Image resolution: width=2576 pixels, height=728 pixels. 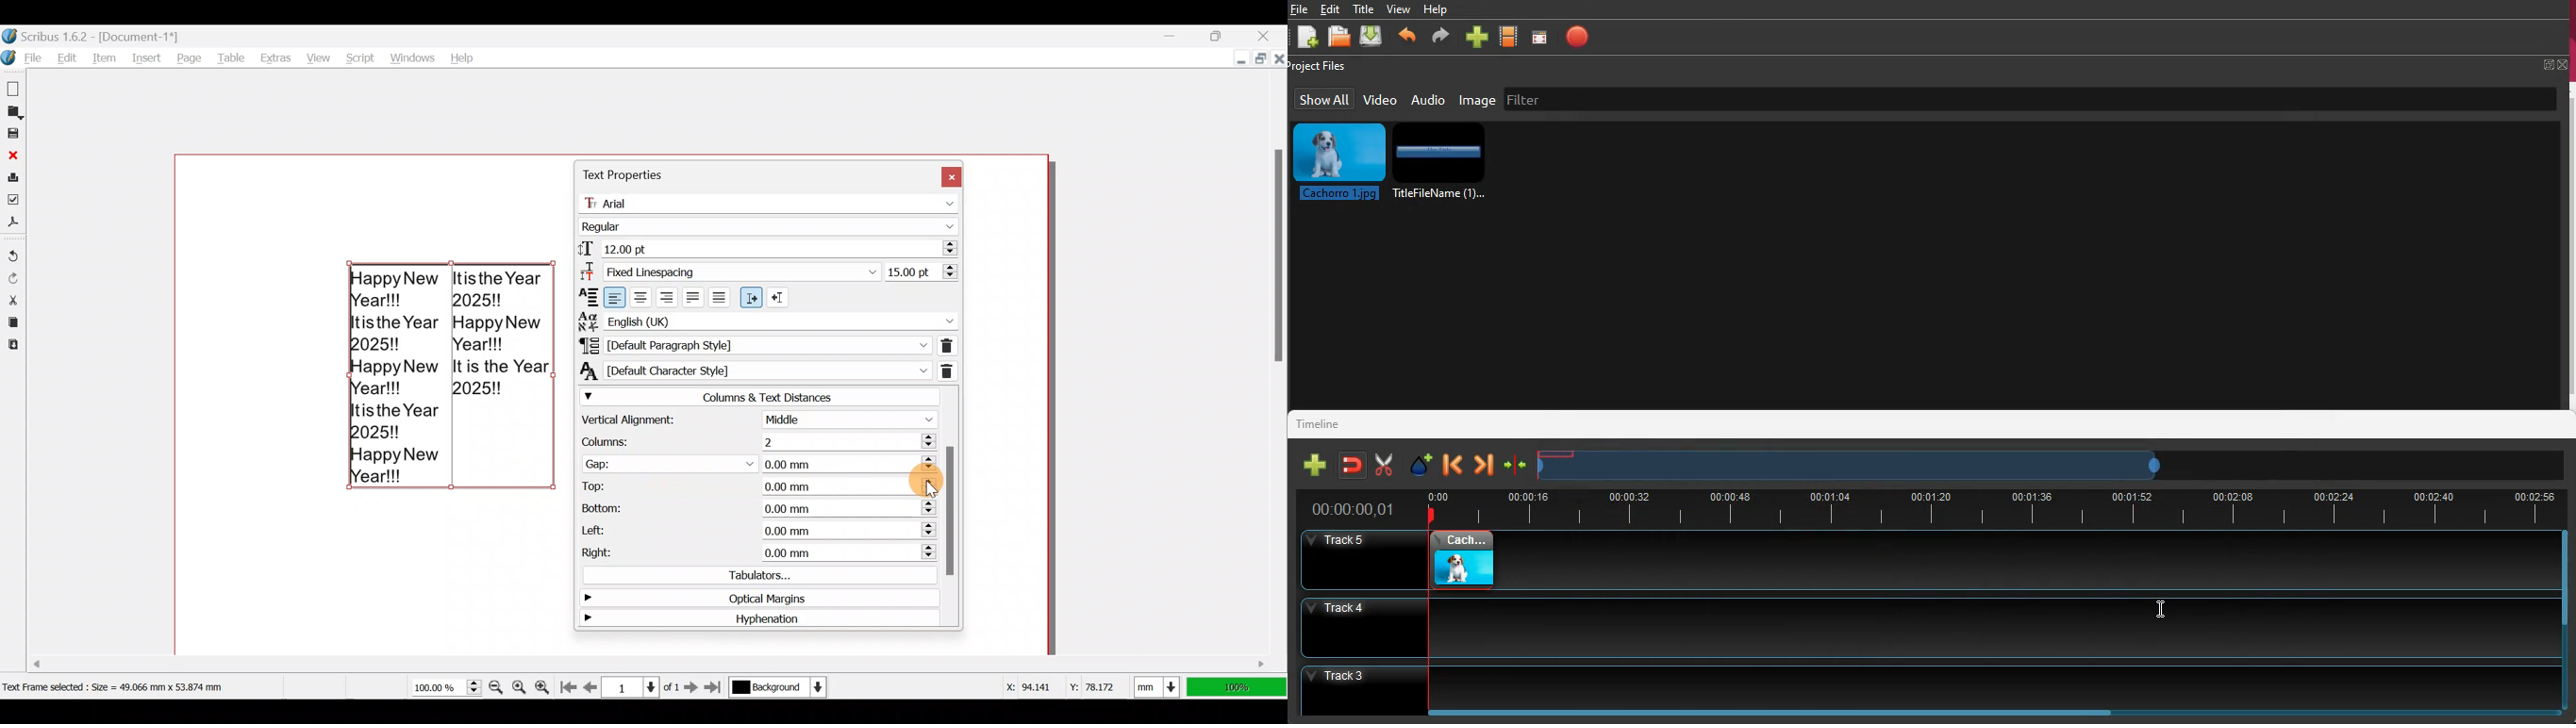 I want to click on Hyphenation, so click(x=753, y=620).